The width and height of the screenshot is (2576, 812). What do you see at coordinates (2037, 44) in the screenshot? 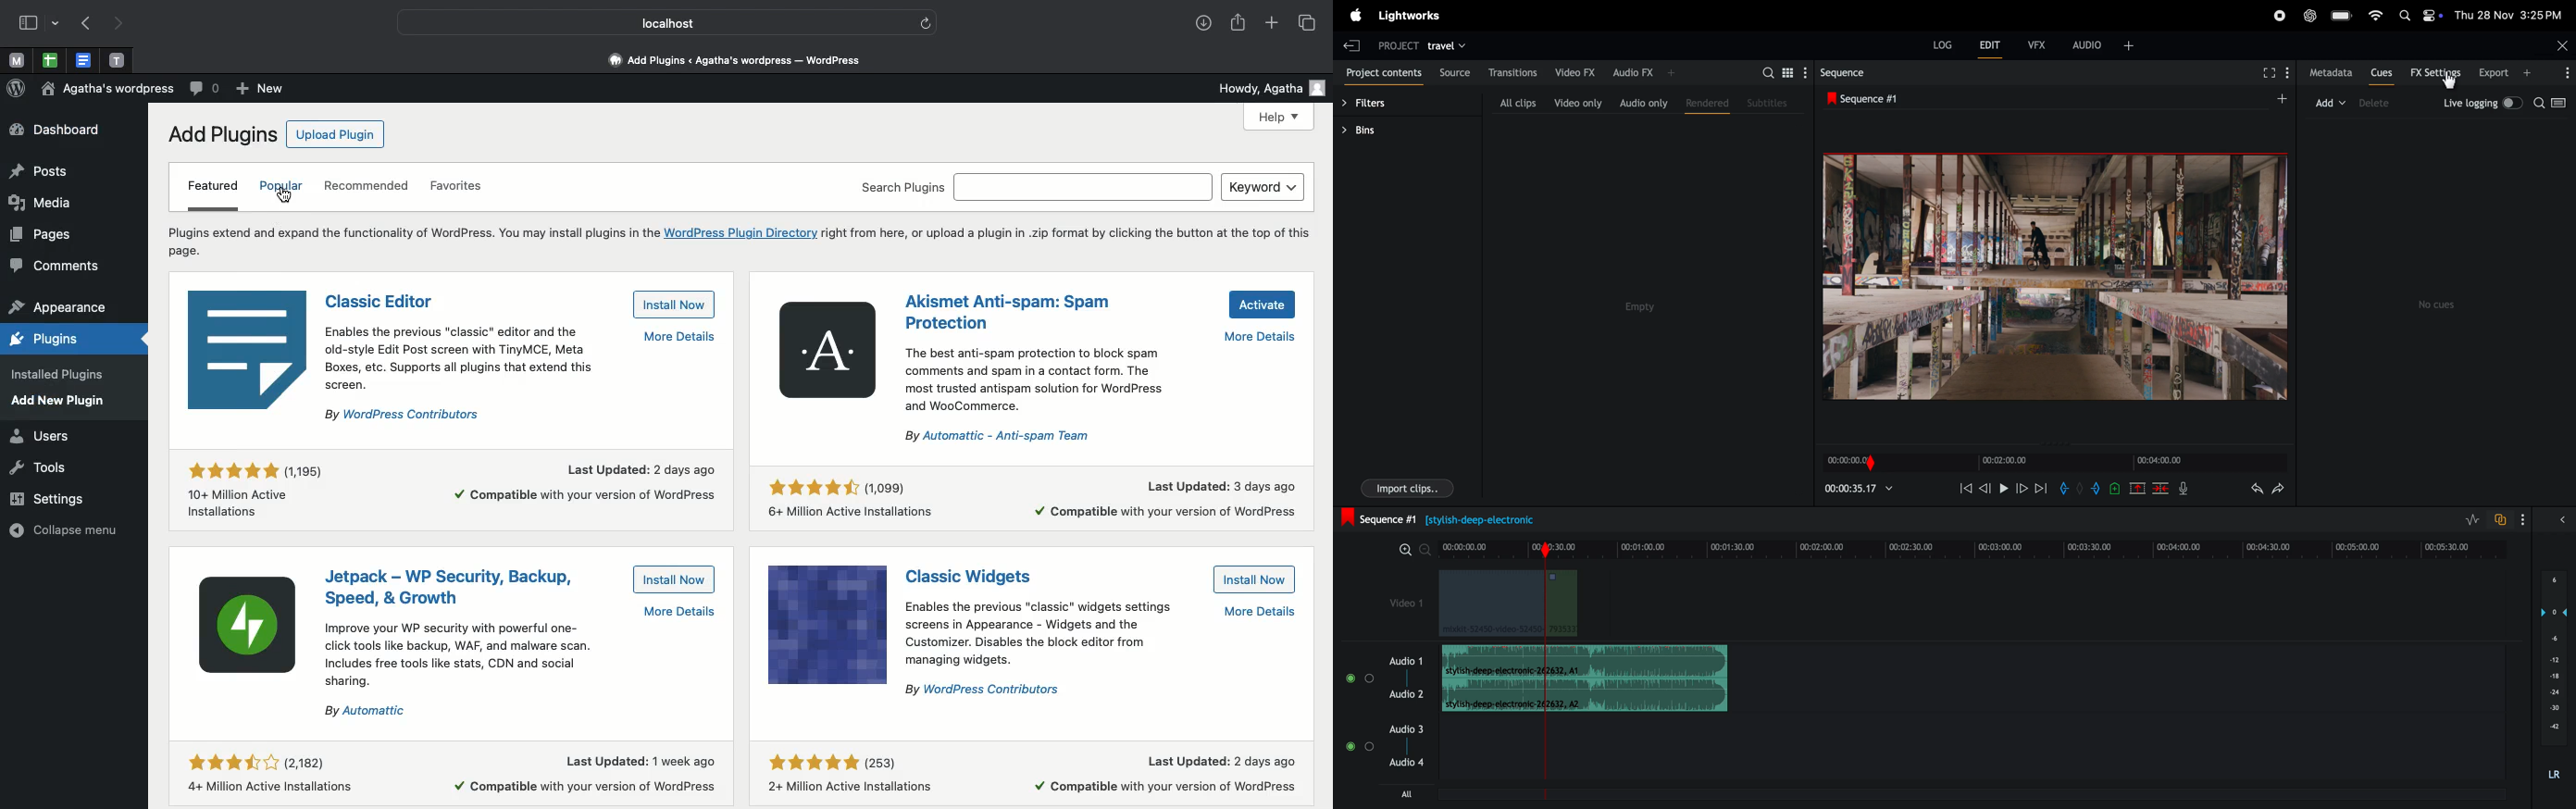
I see `vfx` at bounding box center [2037, 44].